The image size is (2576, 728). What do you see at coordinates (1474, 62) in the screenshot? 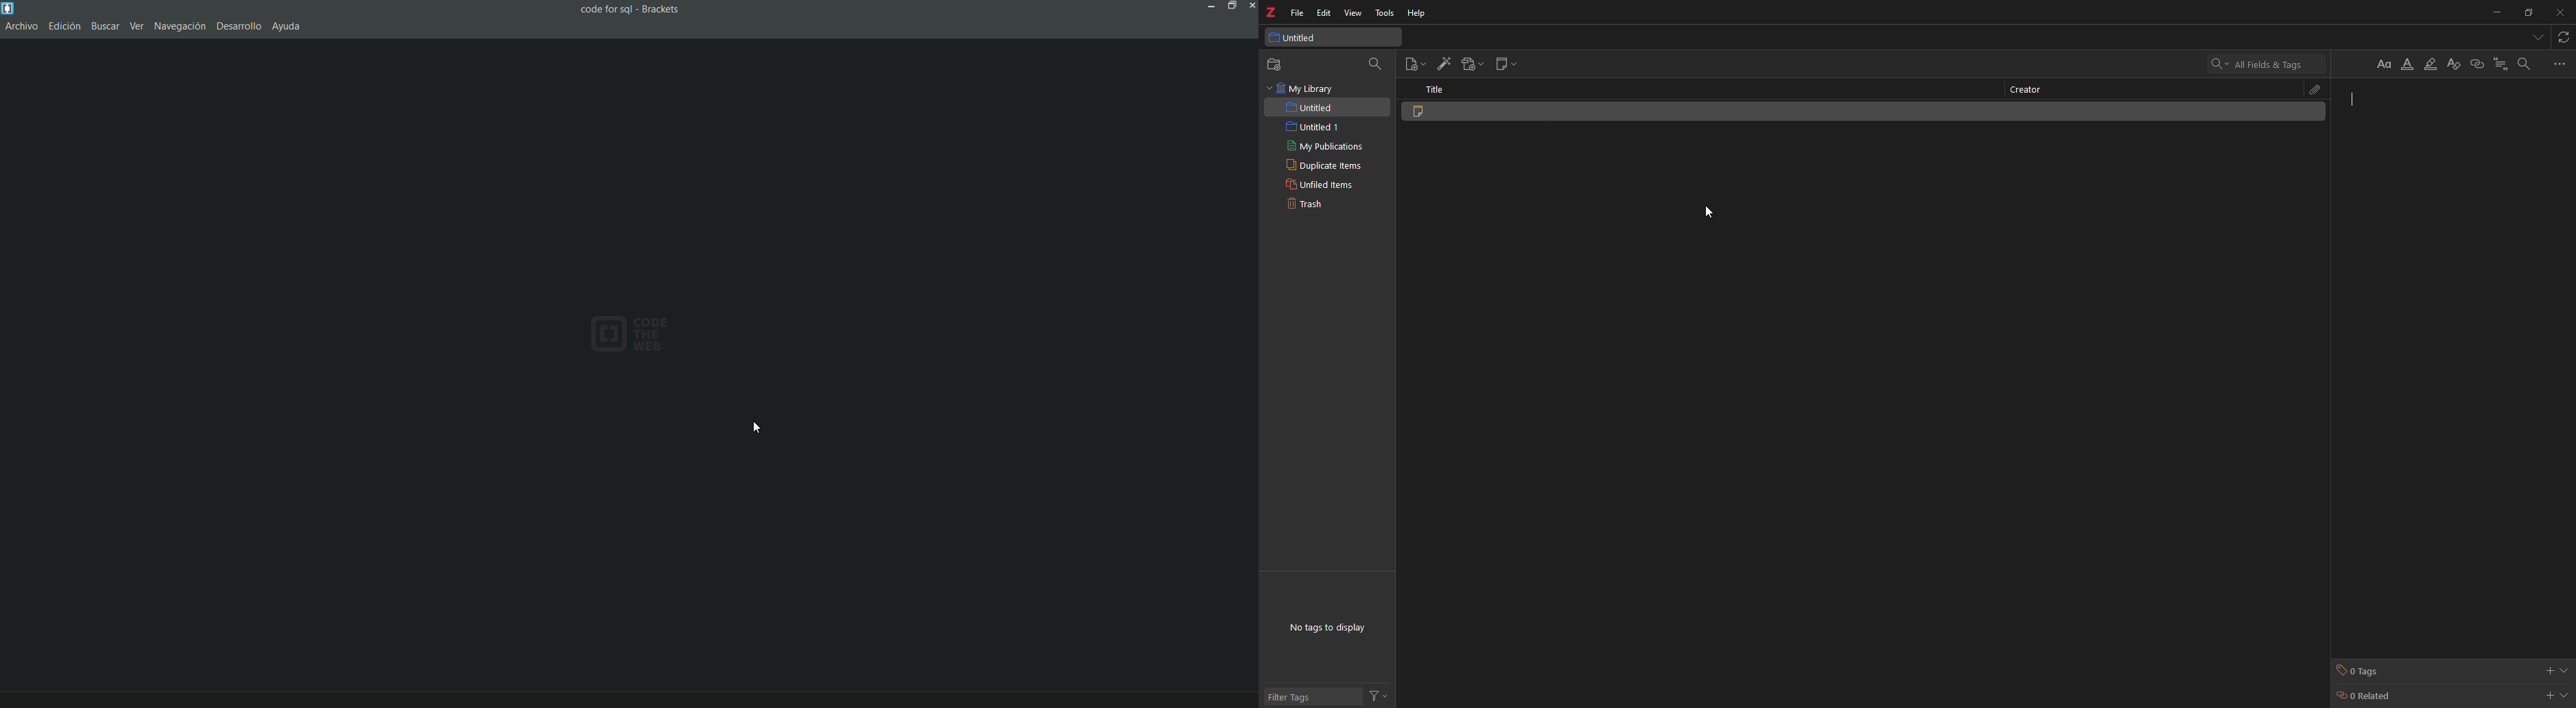
I see `add attachment` at bounding box center [1474, 62].